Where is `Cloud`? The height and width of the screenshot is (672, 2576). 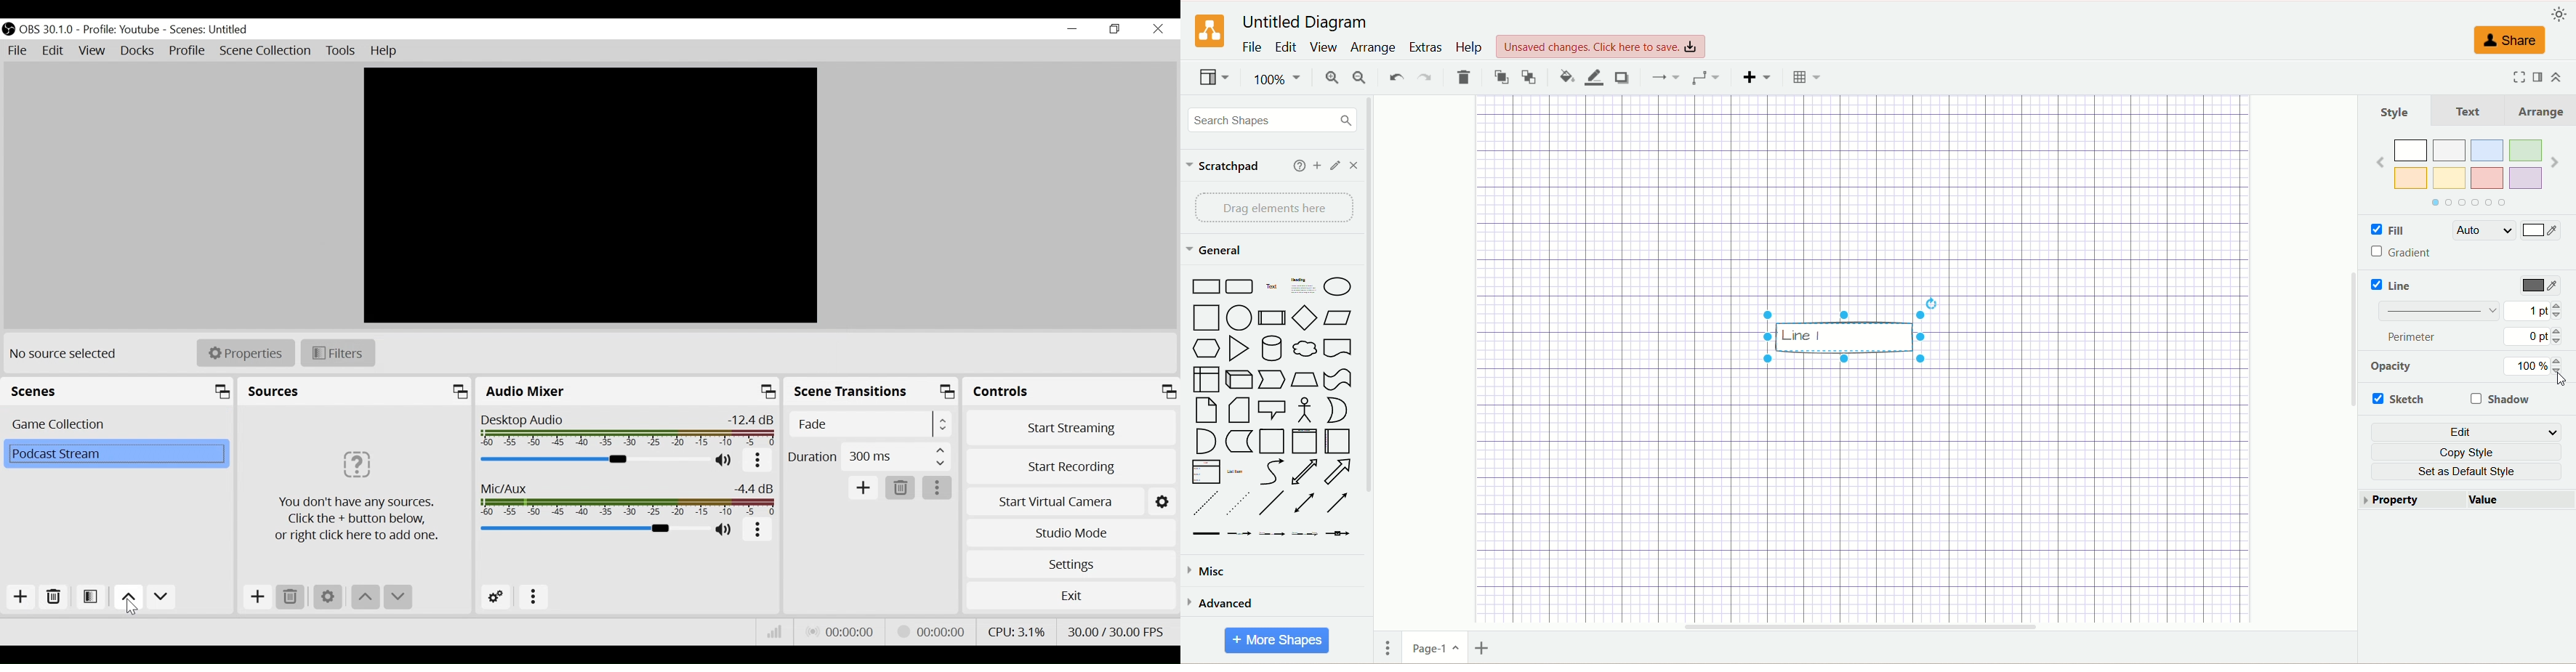 Cloud is located at coordinates (1305, 347).